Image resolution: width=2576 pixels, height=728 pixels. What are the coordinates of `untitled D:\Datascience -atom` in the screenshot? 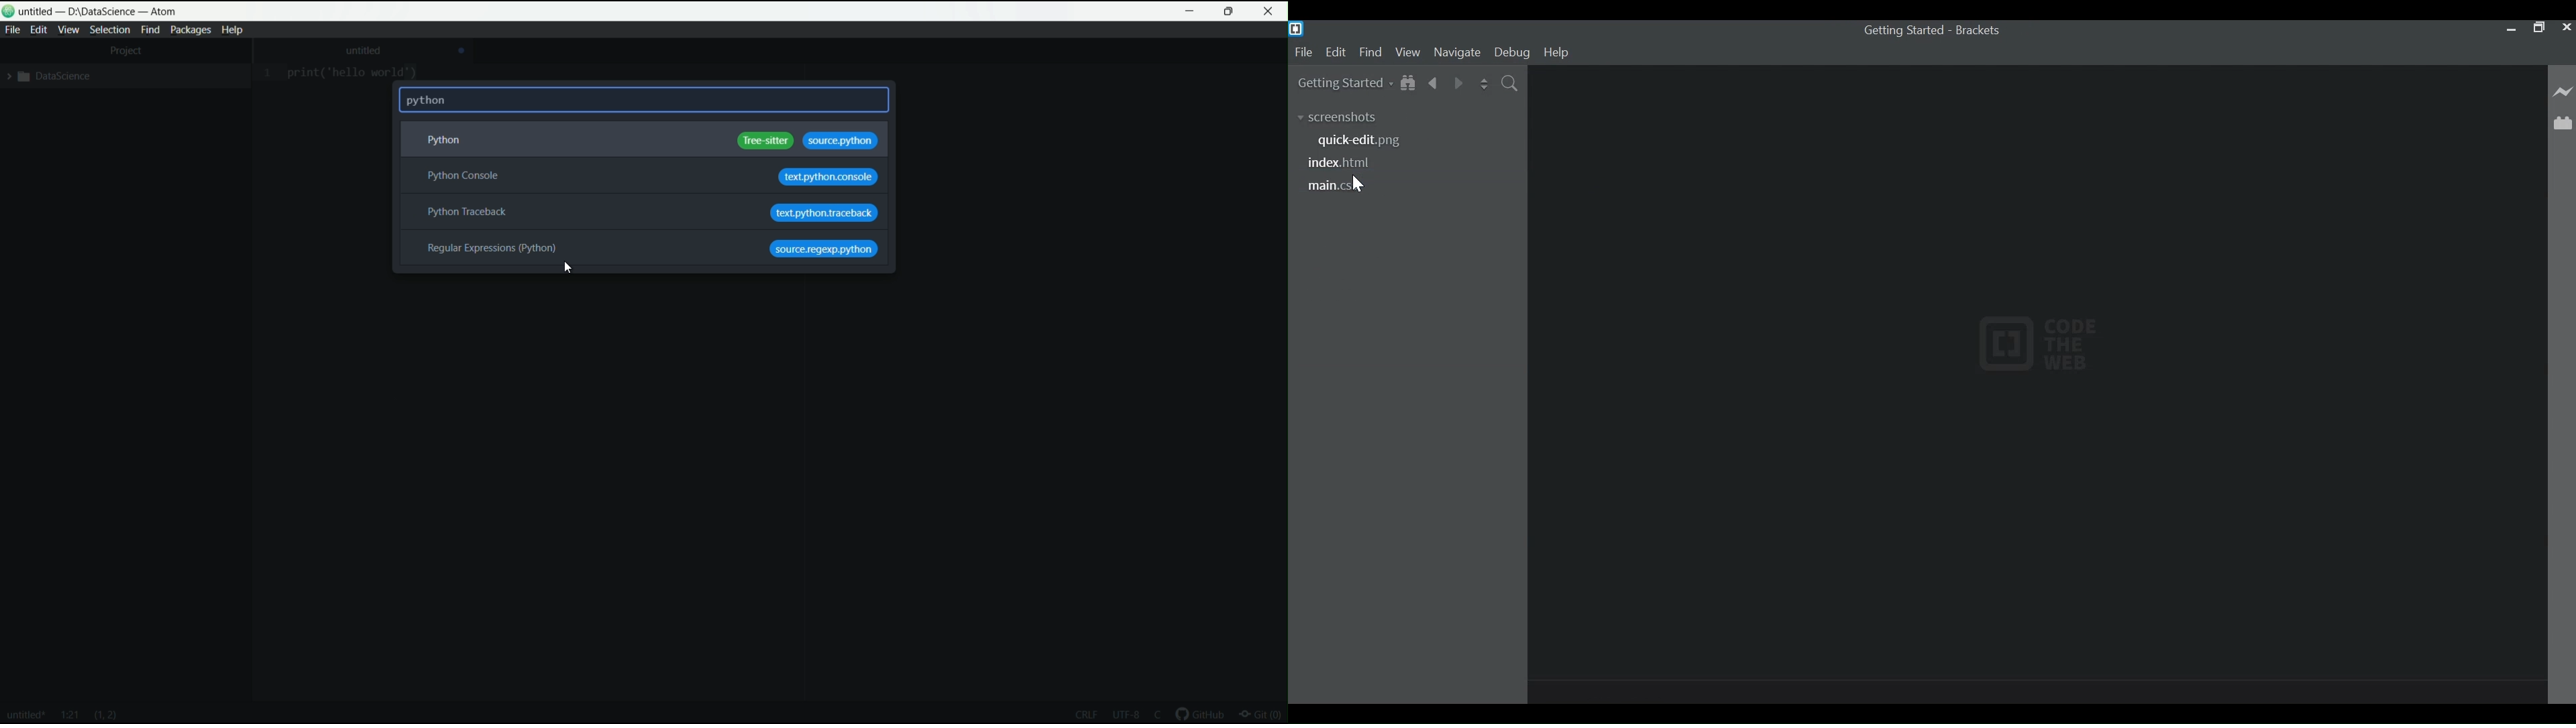 It's located at (101, 11).